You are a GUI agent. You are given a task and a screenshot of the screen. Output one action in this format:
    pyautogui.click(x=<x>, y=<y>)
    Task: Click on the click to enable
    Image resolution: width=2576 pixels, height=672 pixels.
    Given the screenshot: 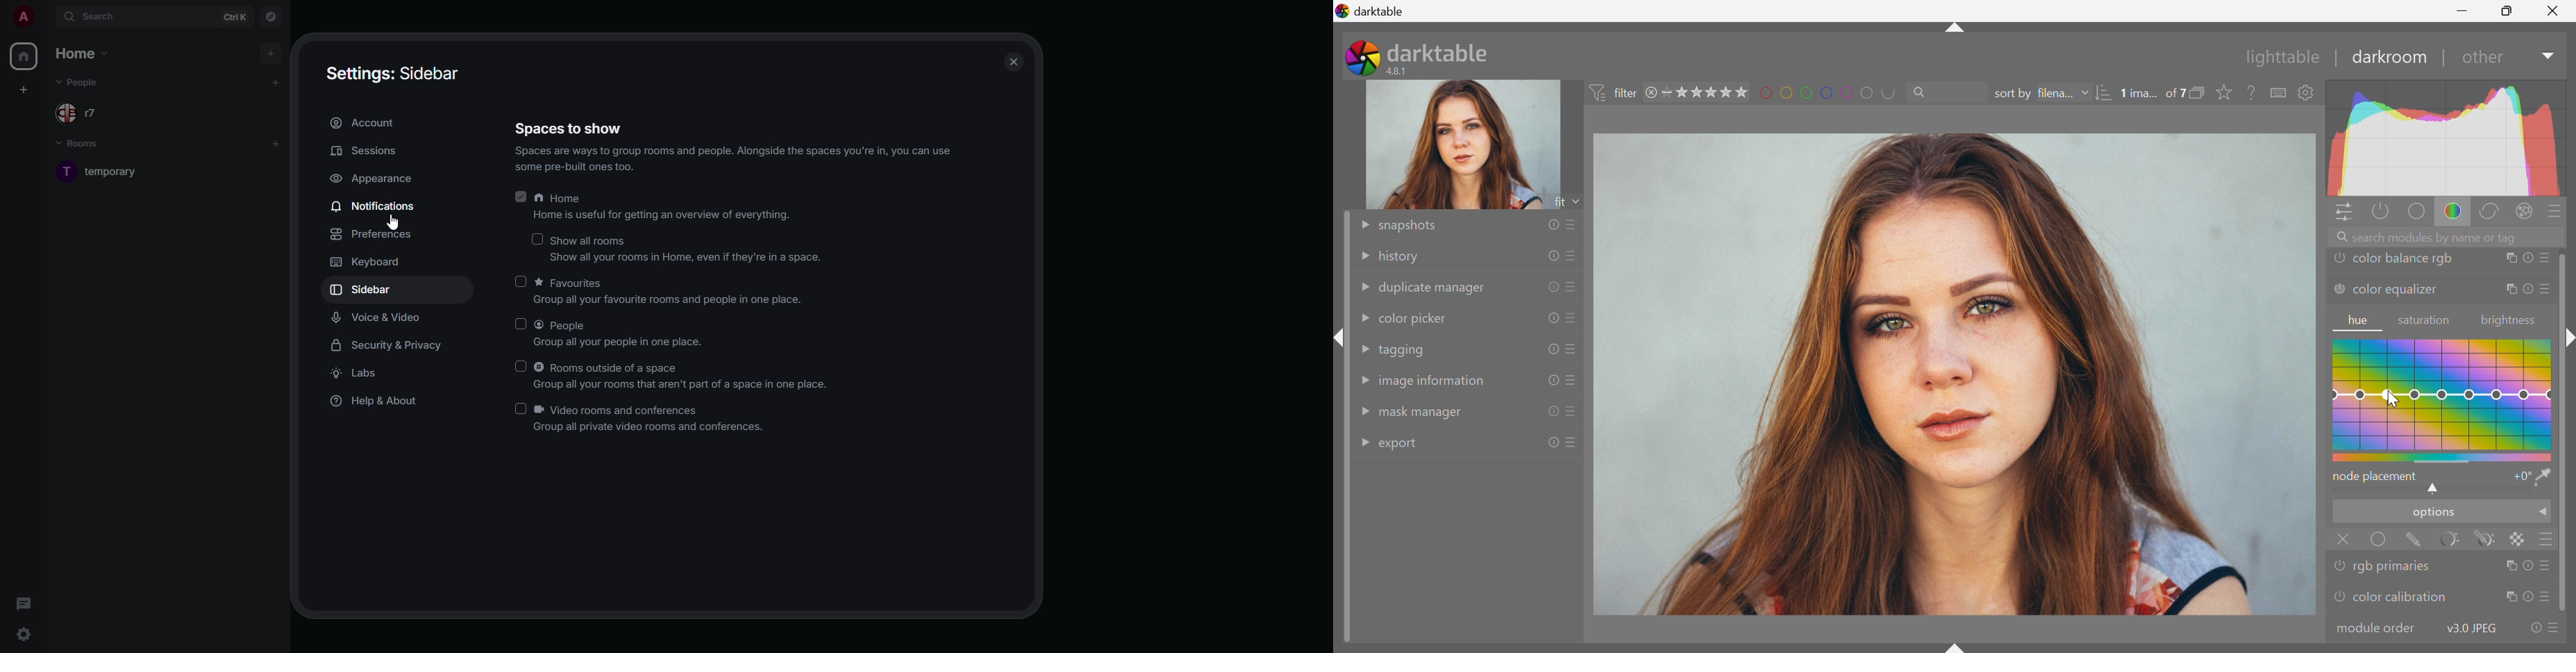 What is the action you would take?
    pyautogui.click(x=519, y=279)
    